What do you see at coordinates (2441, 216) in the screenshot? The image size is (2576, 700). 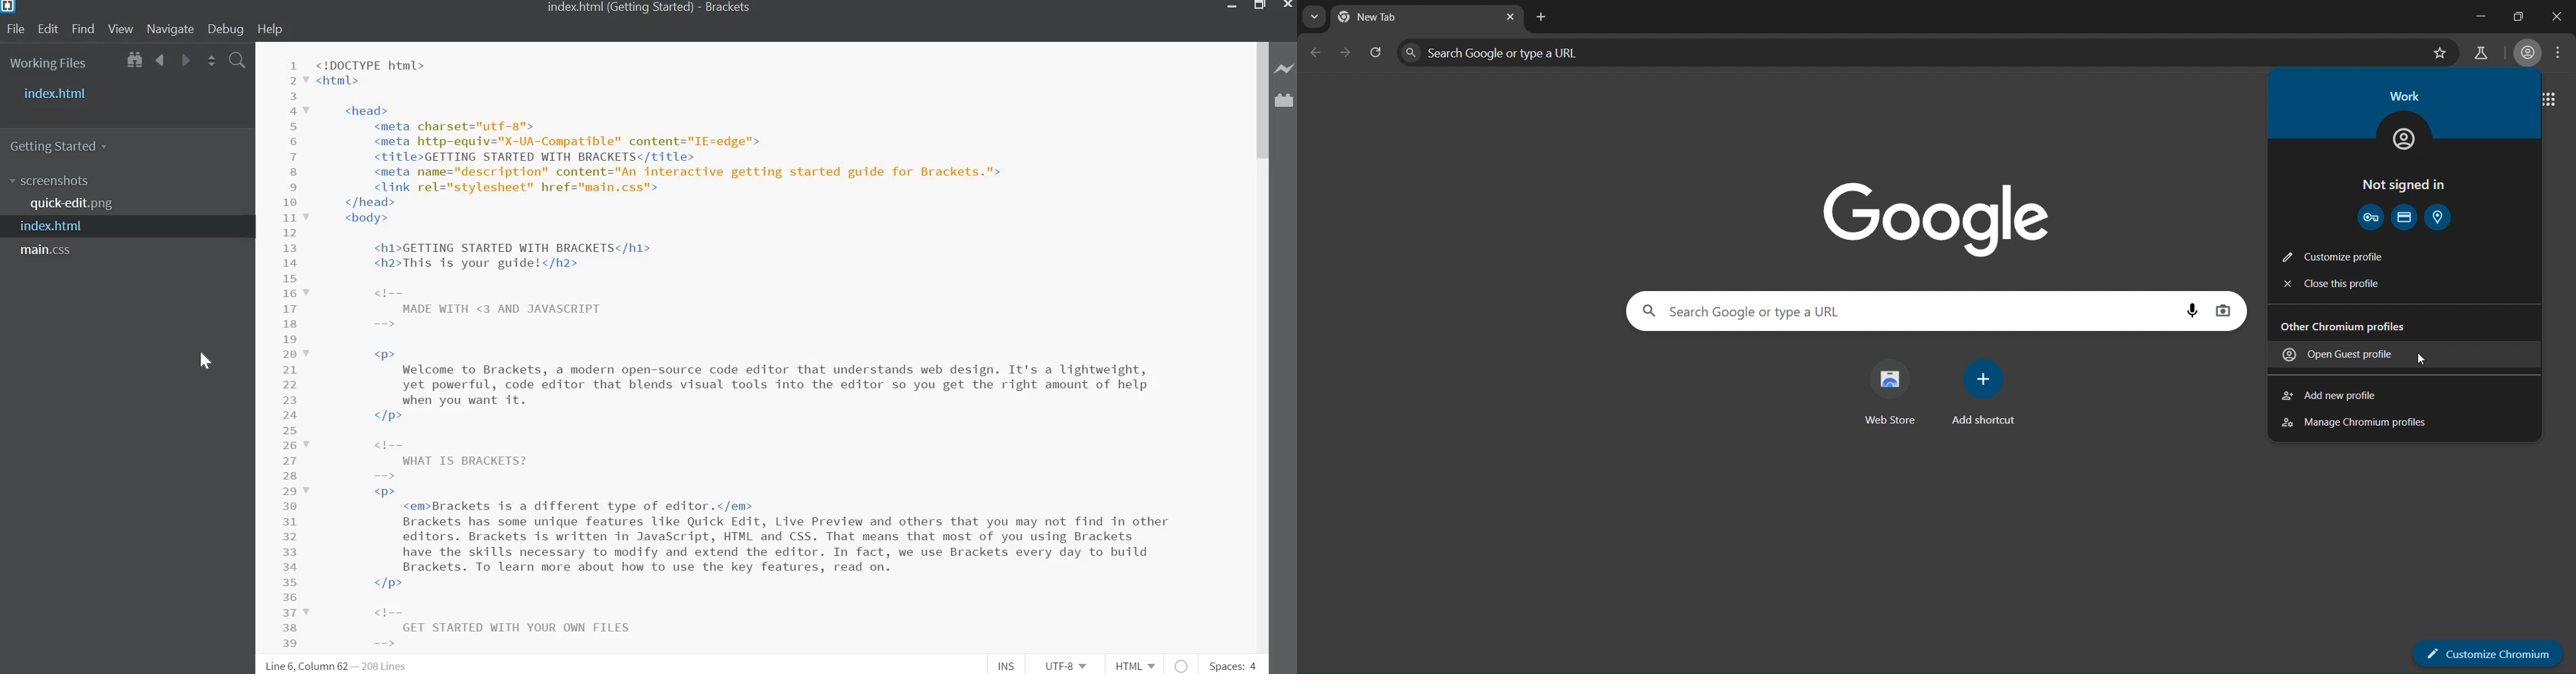 I see `address` at bounding box center [2441, 216].